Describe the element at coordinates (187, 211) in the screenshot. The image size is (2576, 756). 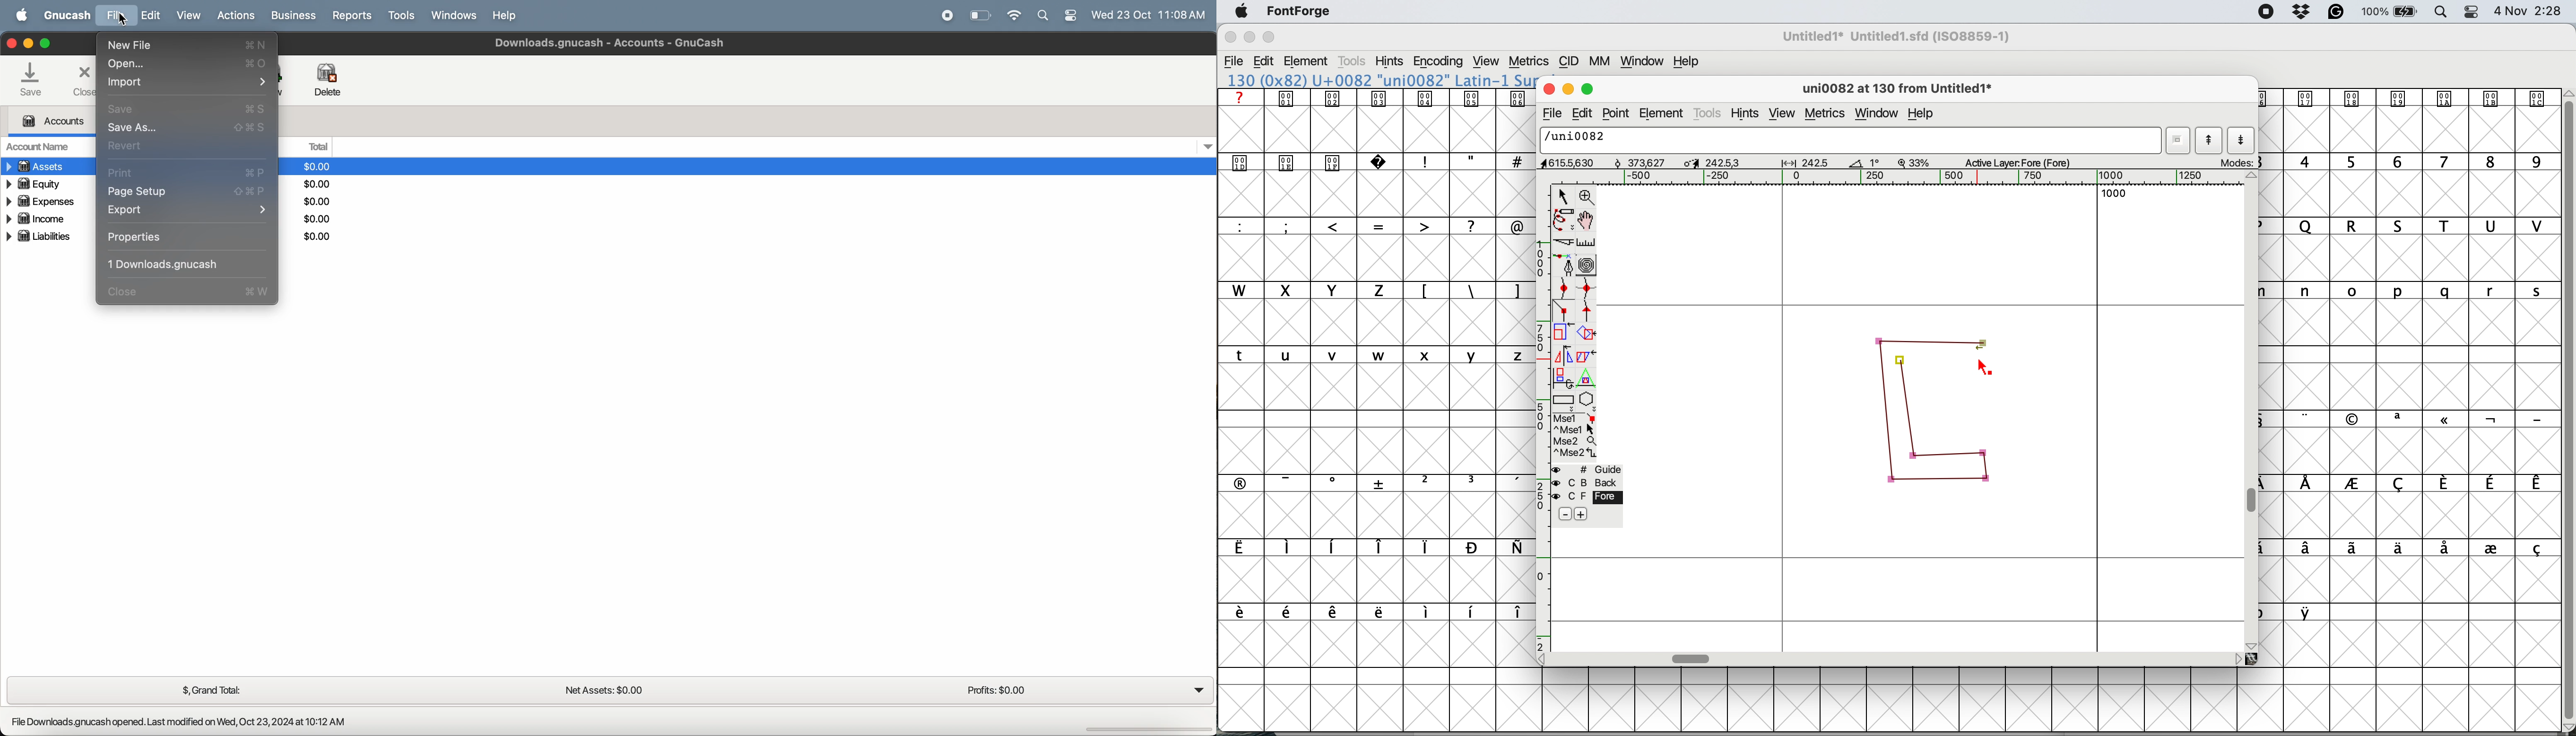
I see `export` at that location.